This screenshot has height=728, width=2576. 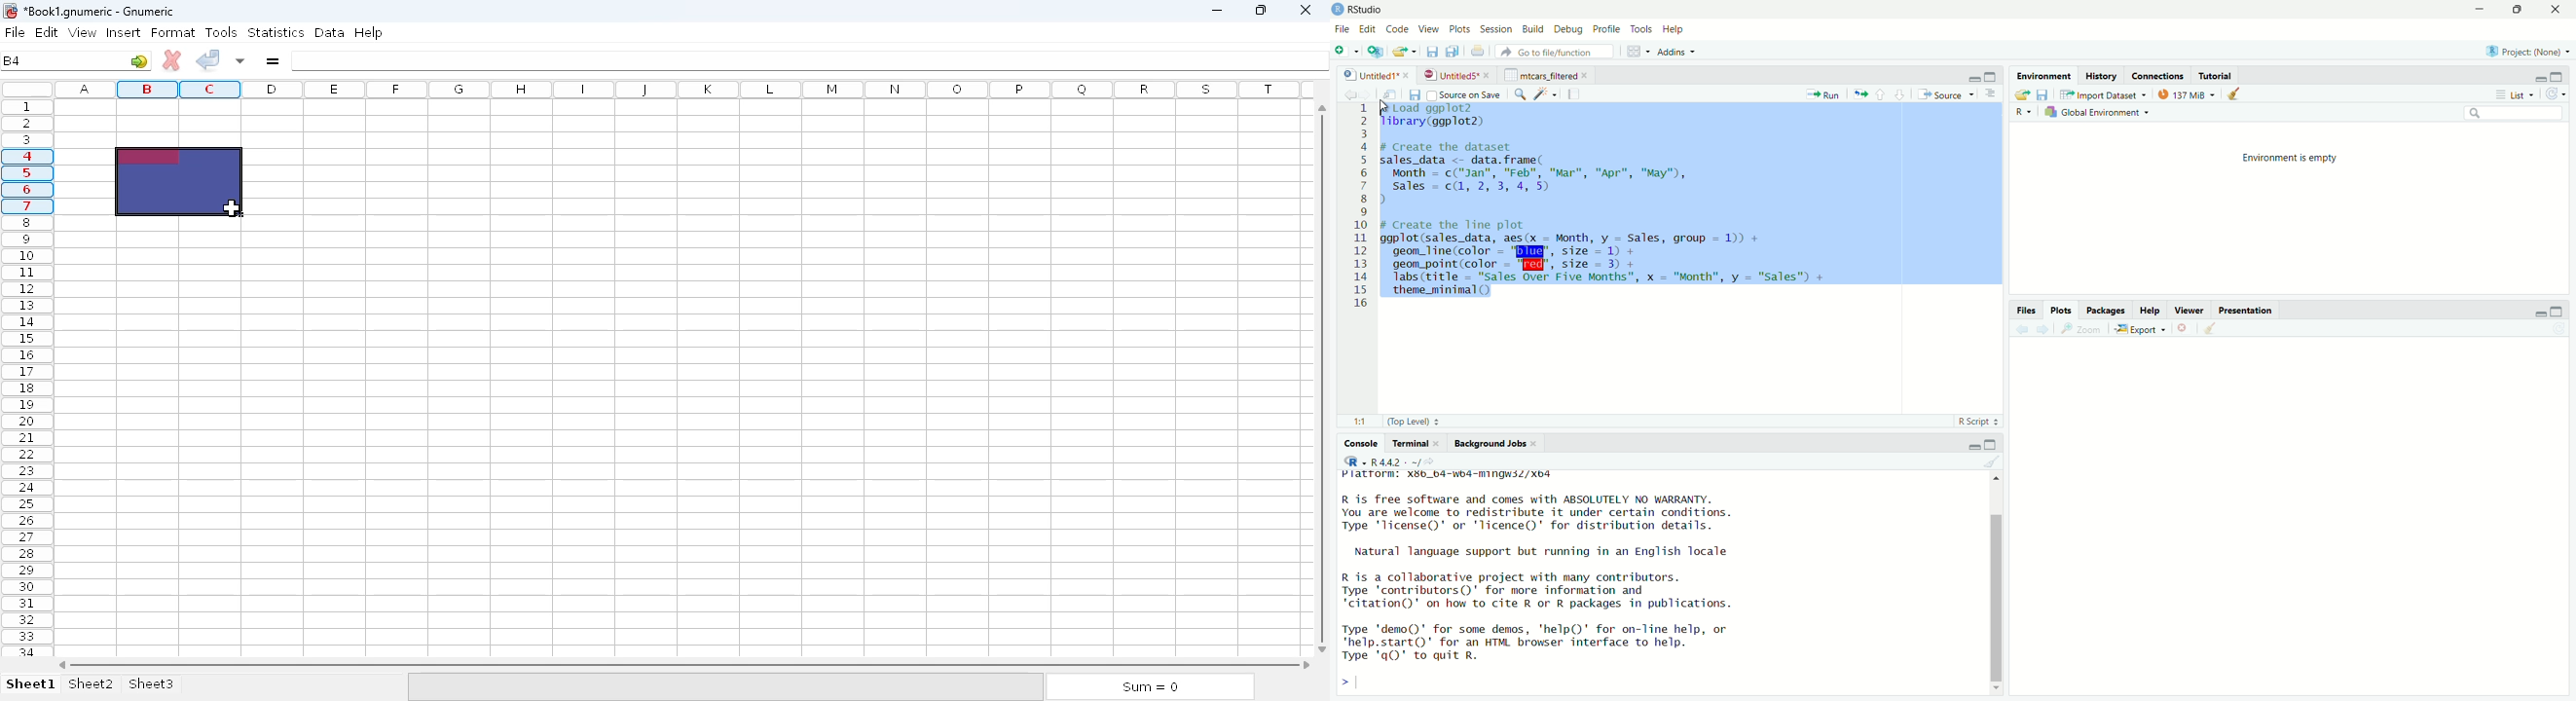 I want to click on close, so click(x=1588, y=75).